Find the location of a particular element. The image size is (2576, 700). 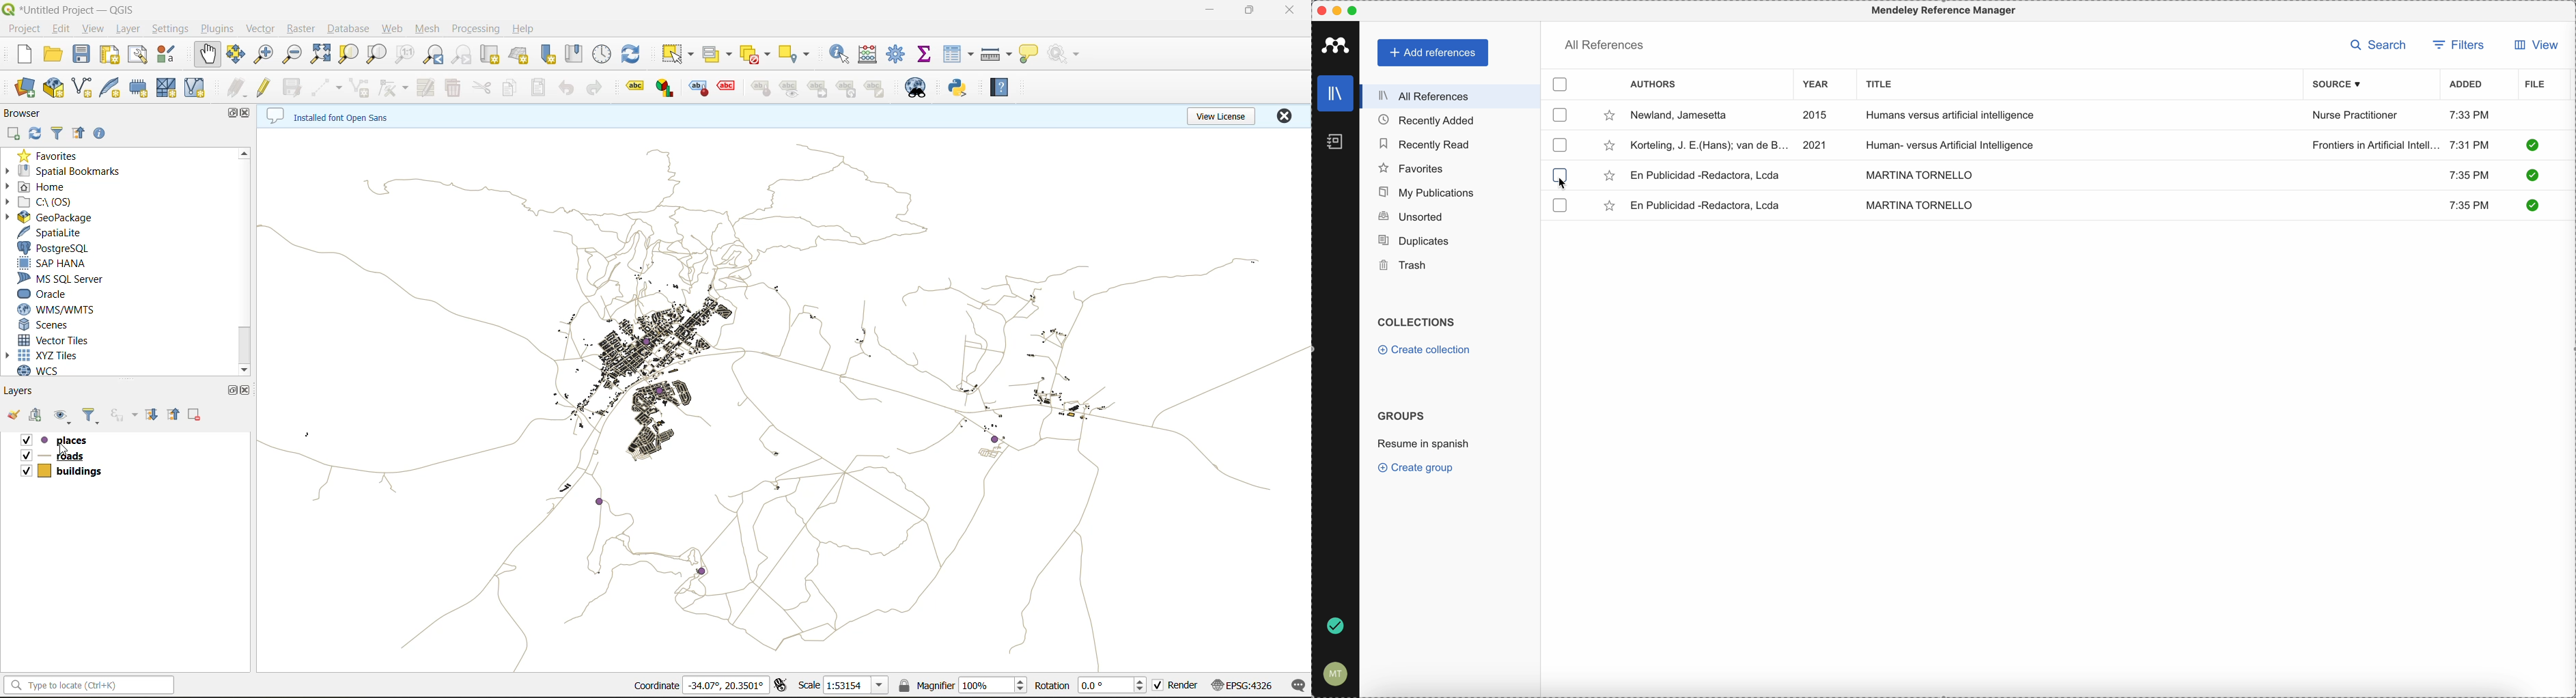

title is located at coordinates (1877, 83).